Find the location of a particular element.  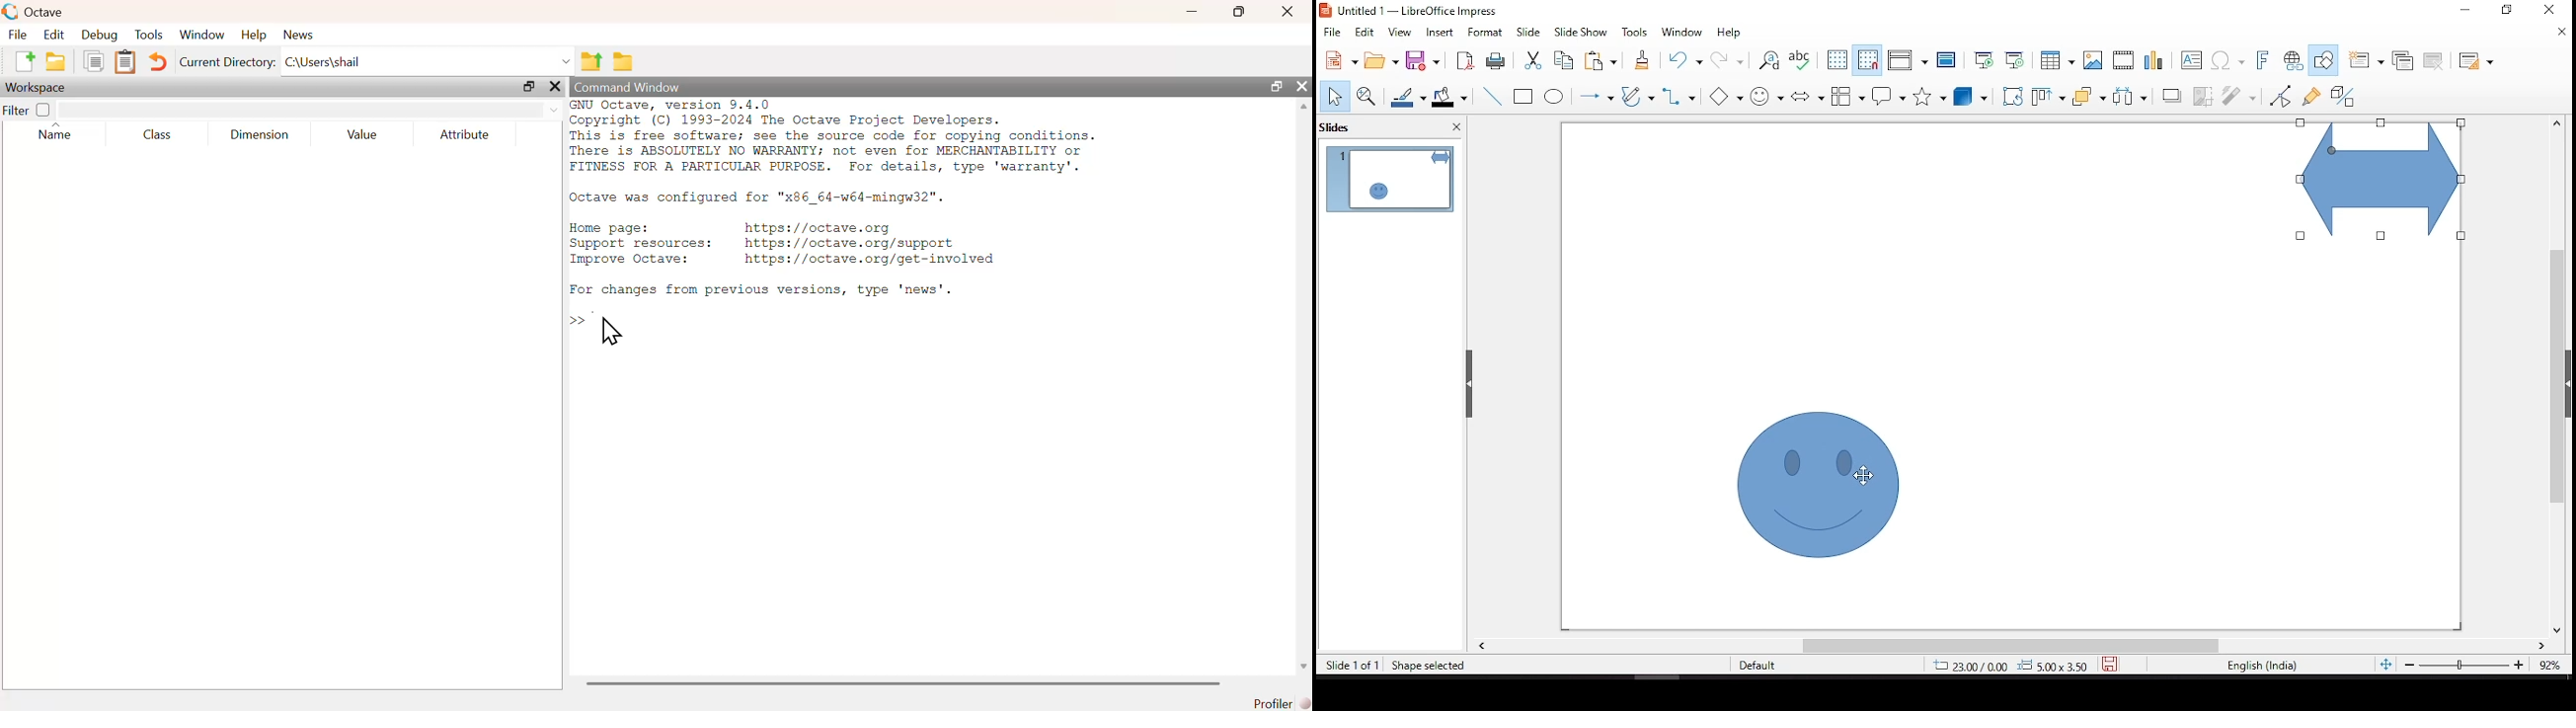

show gluepoint functions is located at coordinates (2310, 95).